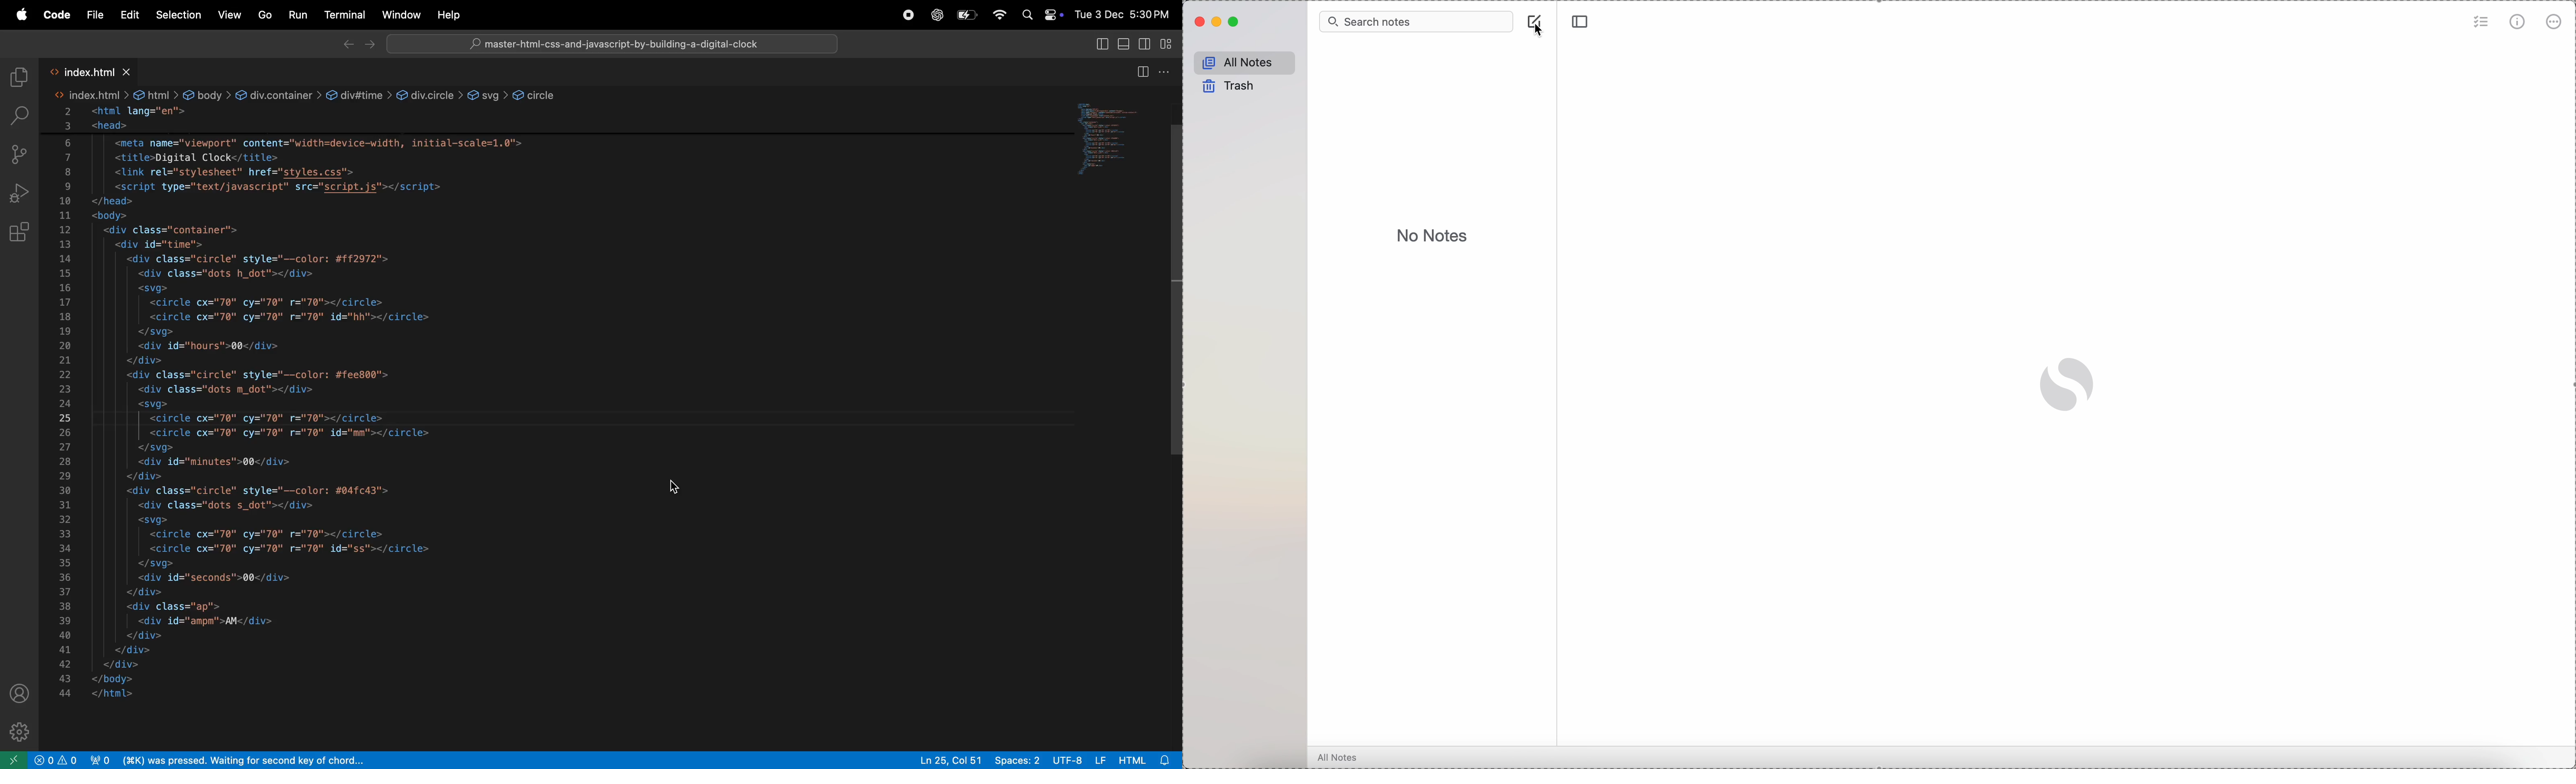 Image resolution: width=2576 pixels, height=784 pixels. I want to click on apple widgets, so click(1039, 16).